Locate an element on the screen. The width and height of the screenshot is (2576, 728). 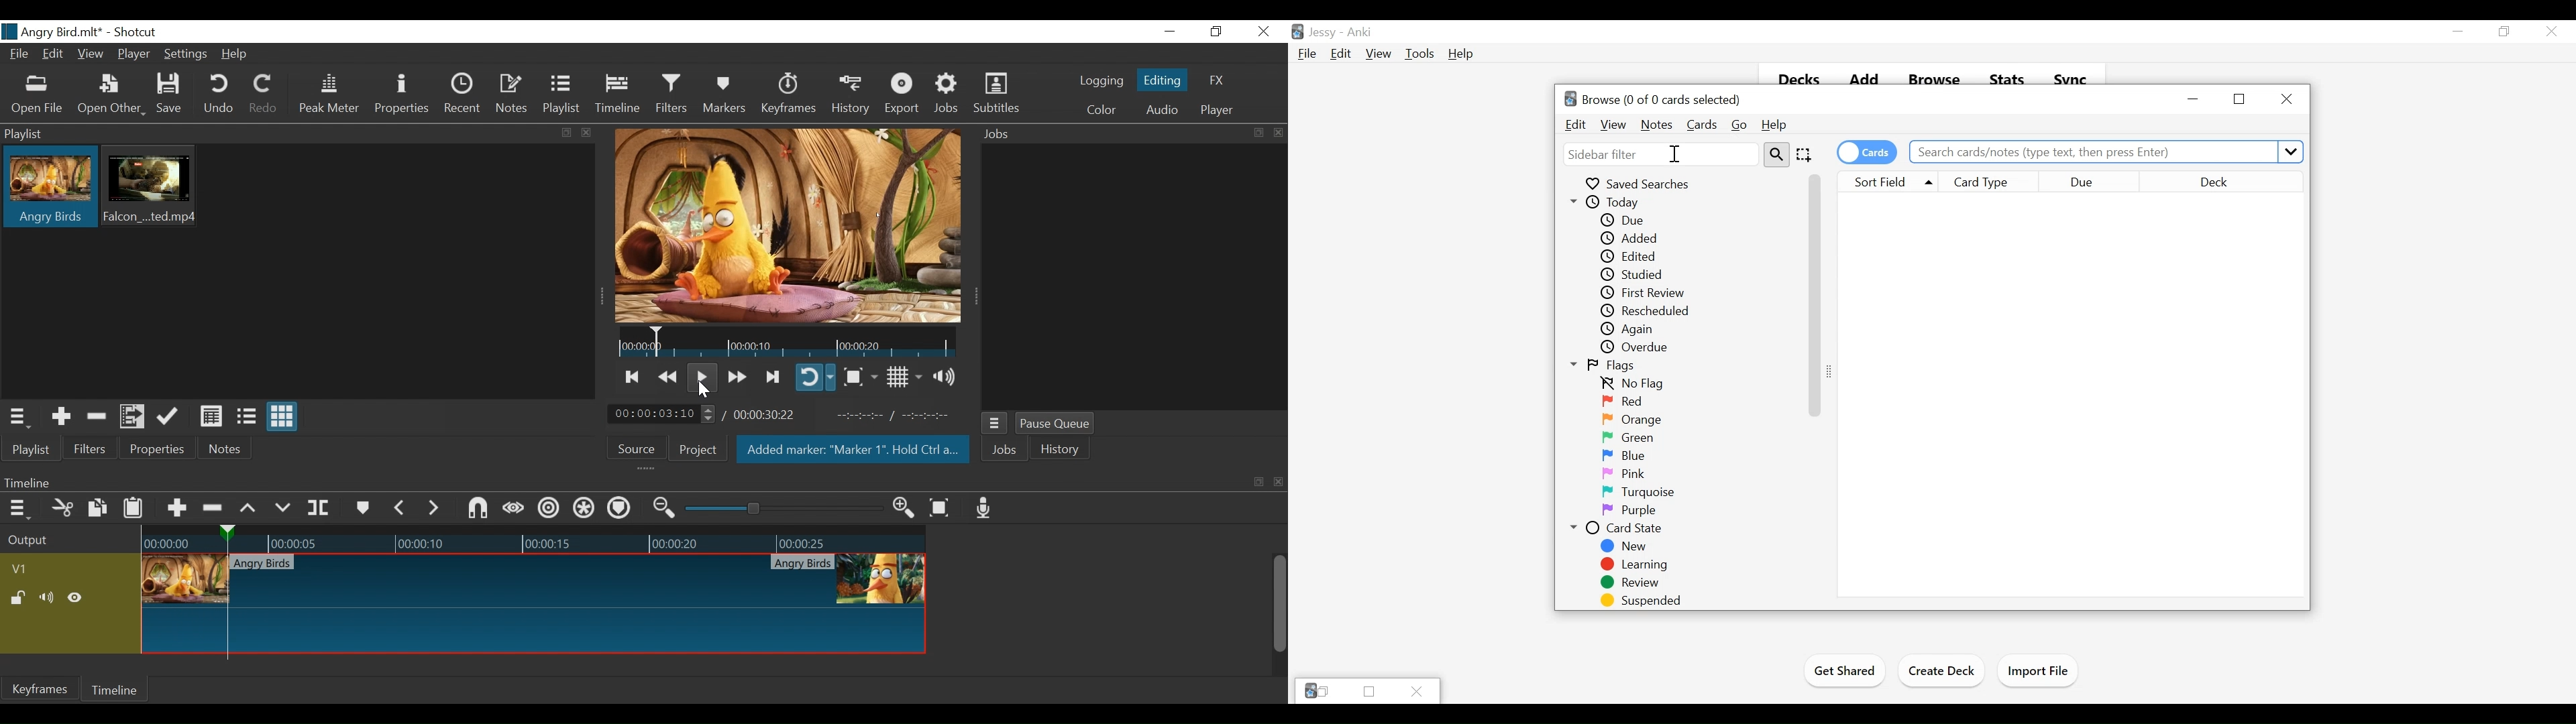
Jobs Panel is located at coordinates (1130, 133).